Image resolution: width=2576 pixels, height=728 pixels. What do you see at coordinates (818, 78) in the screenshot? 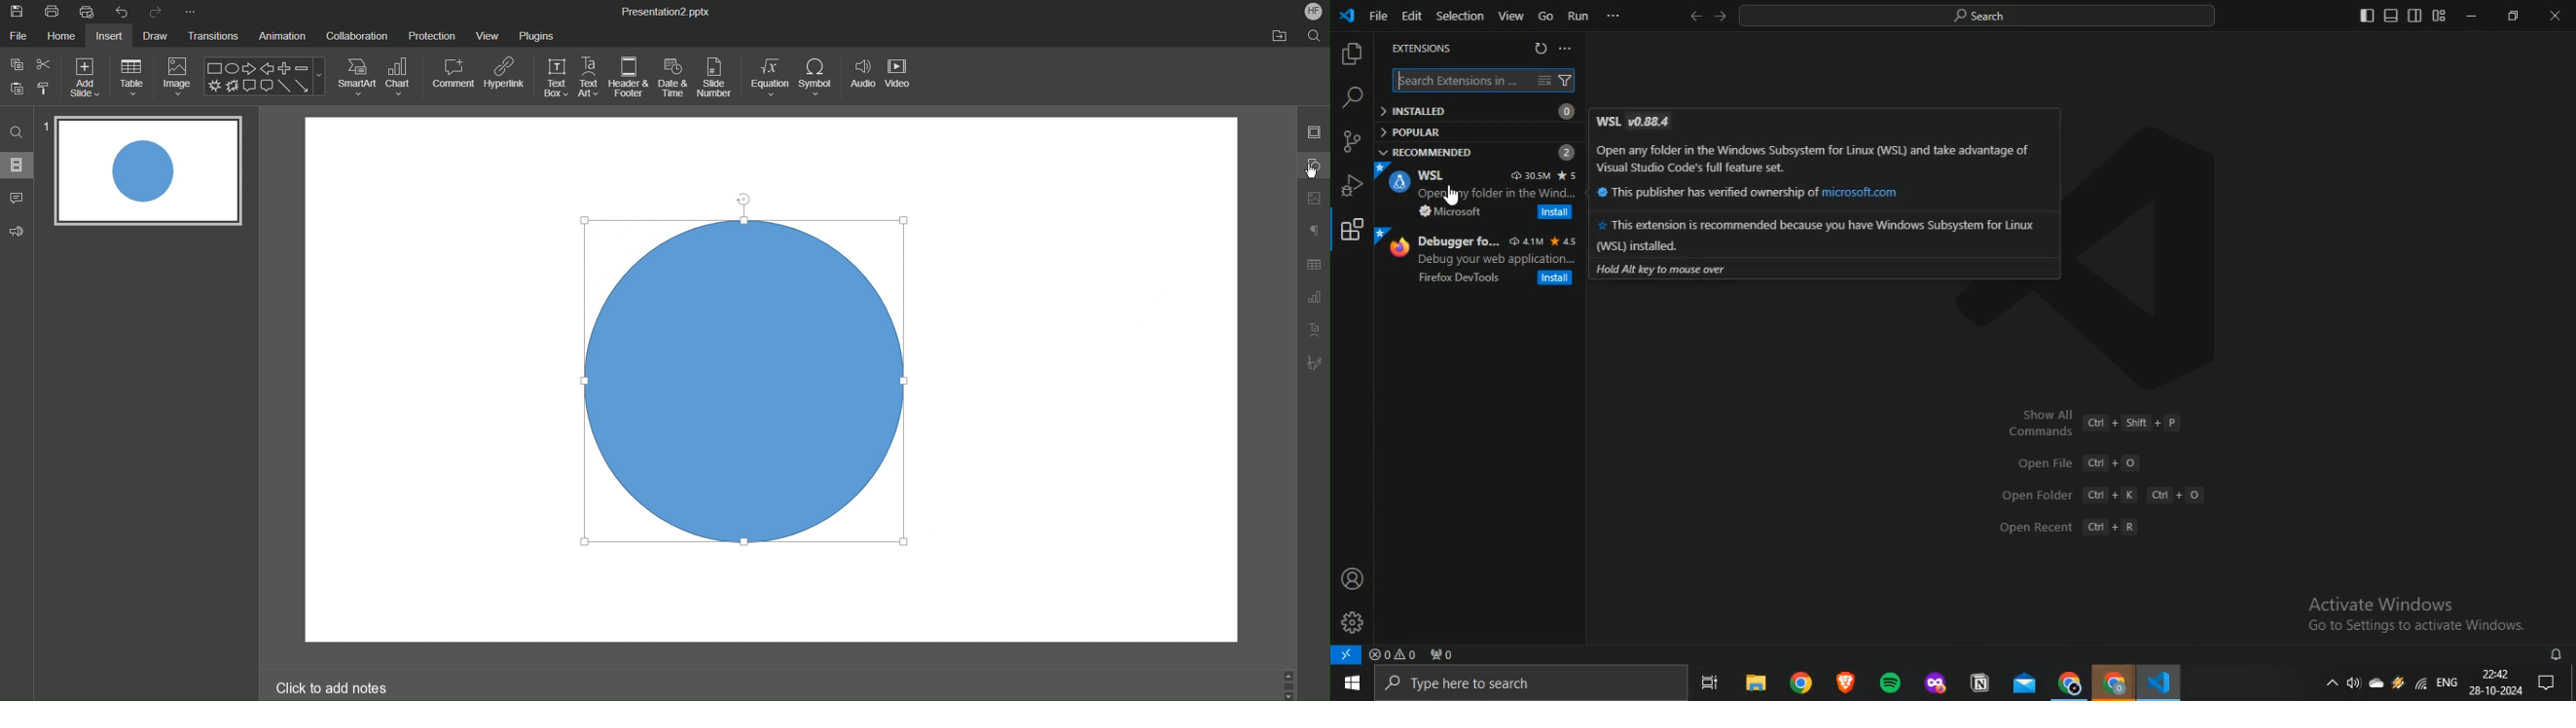
I see `Symbol` at bounding box center [818, 78].